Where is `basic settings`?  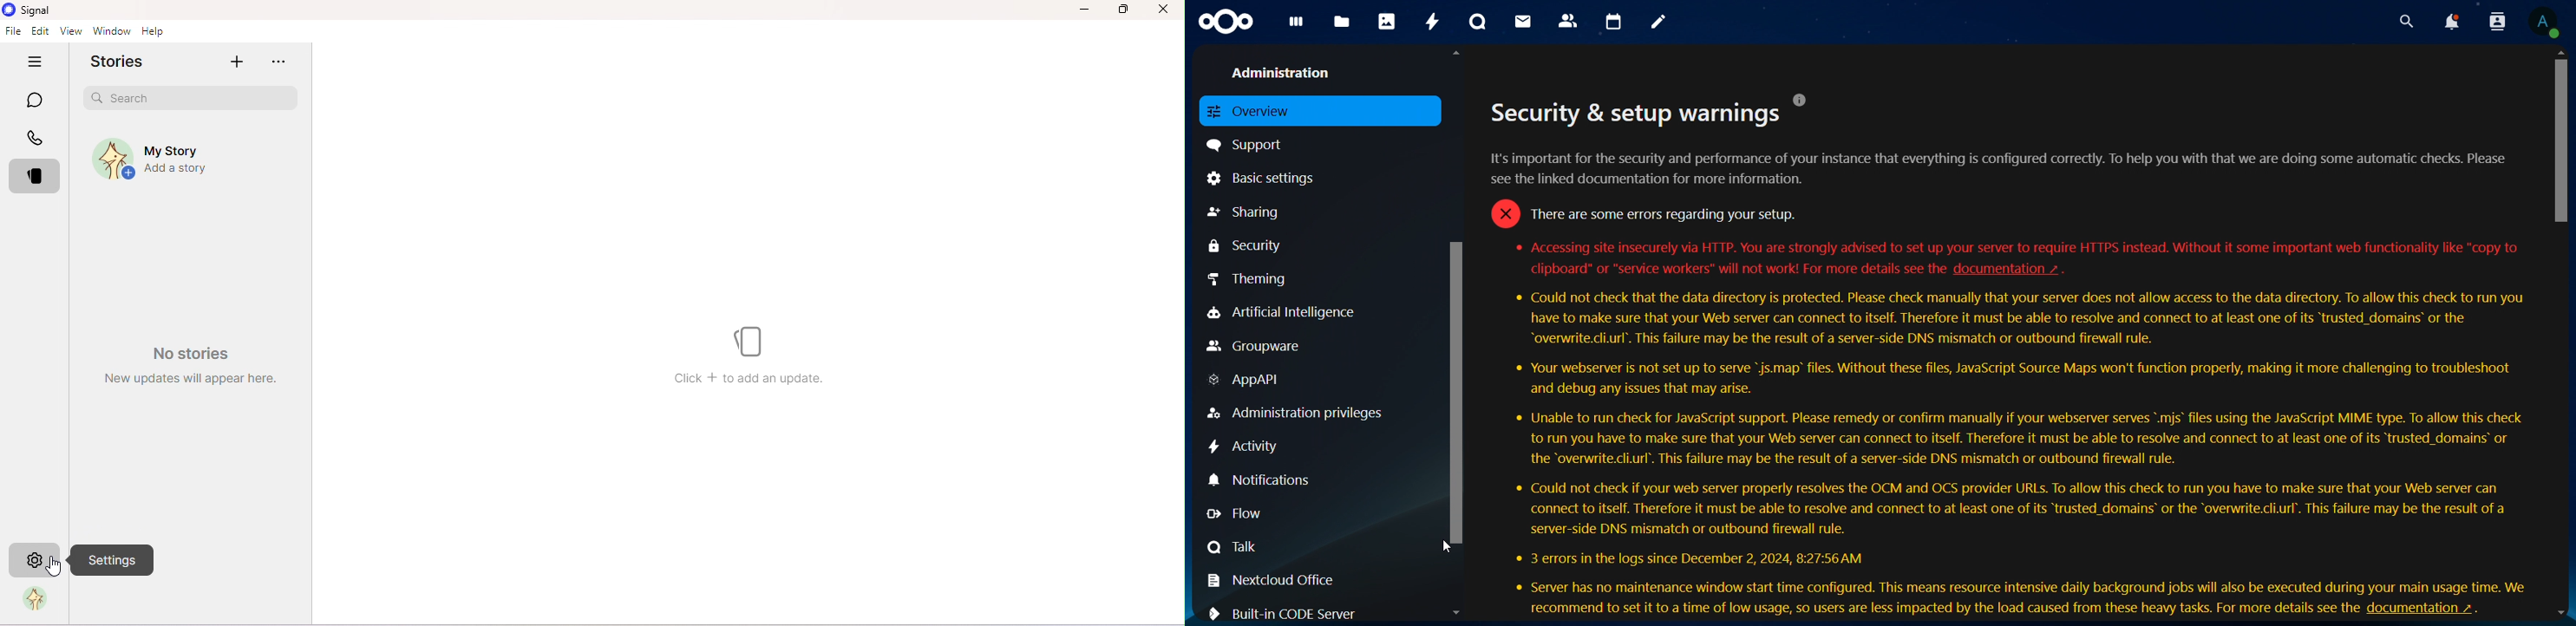
basic settings is located at coordinates (1266, 178).